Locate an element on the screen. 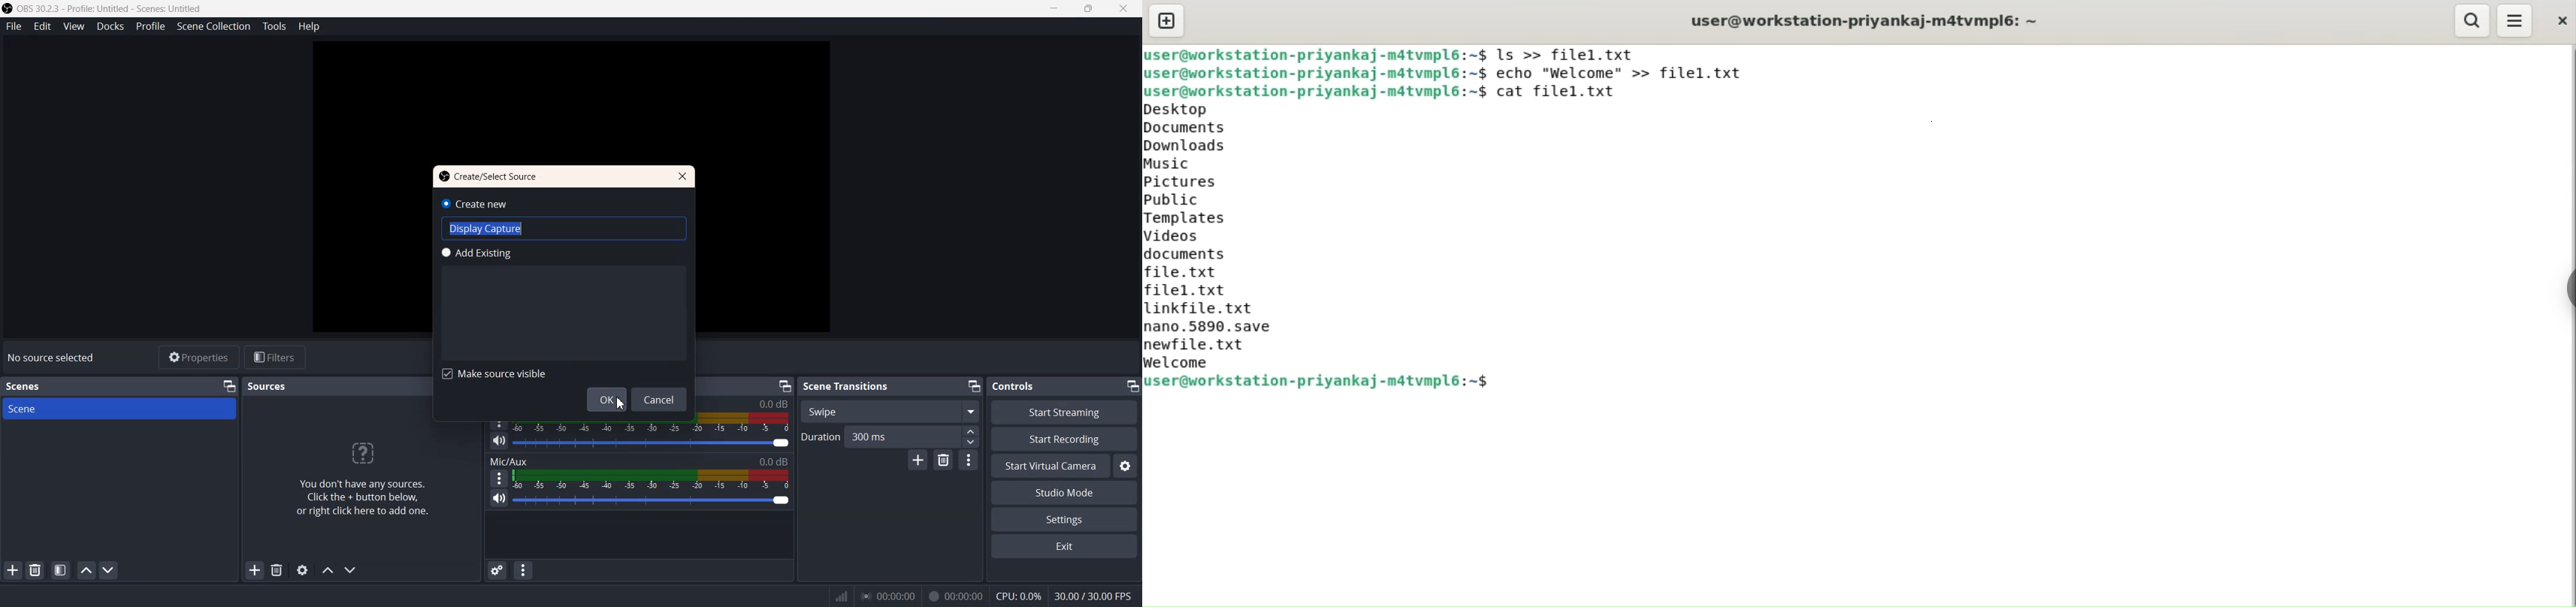 The image size is (2576, 616). Volume Adjuster is located at coordinates (651, 500).